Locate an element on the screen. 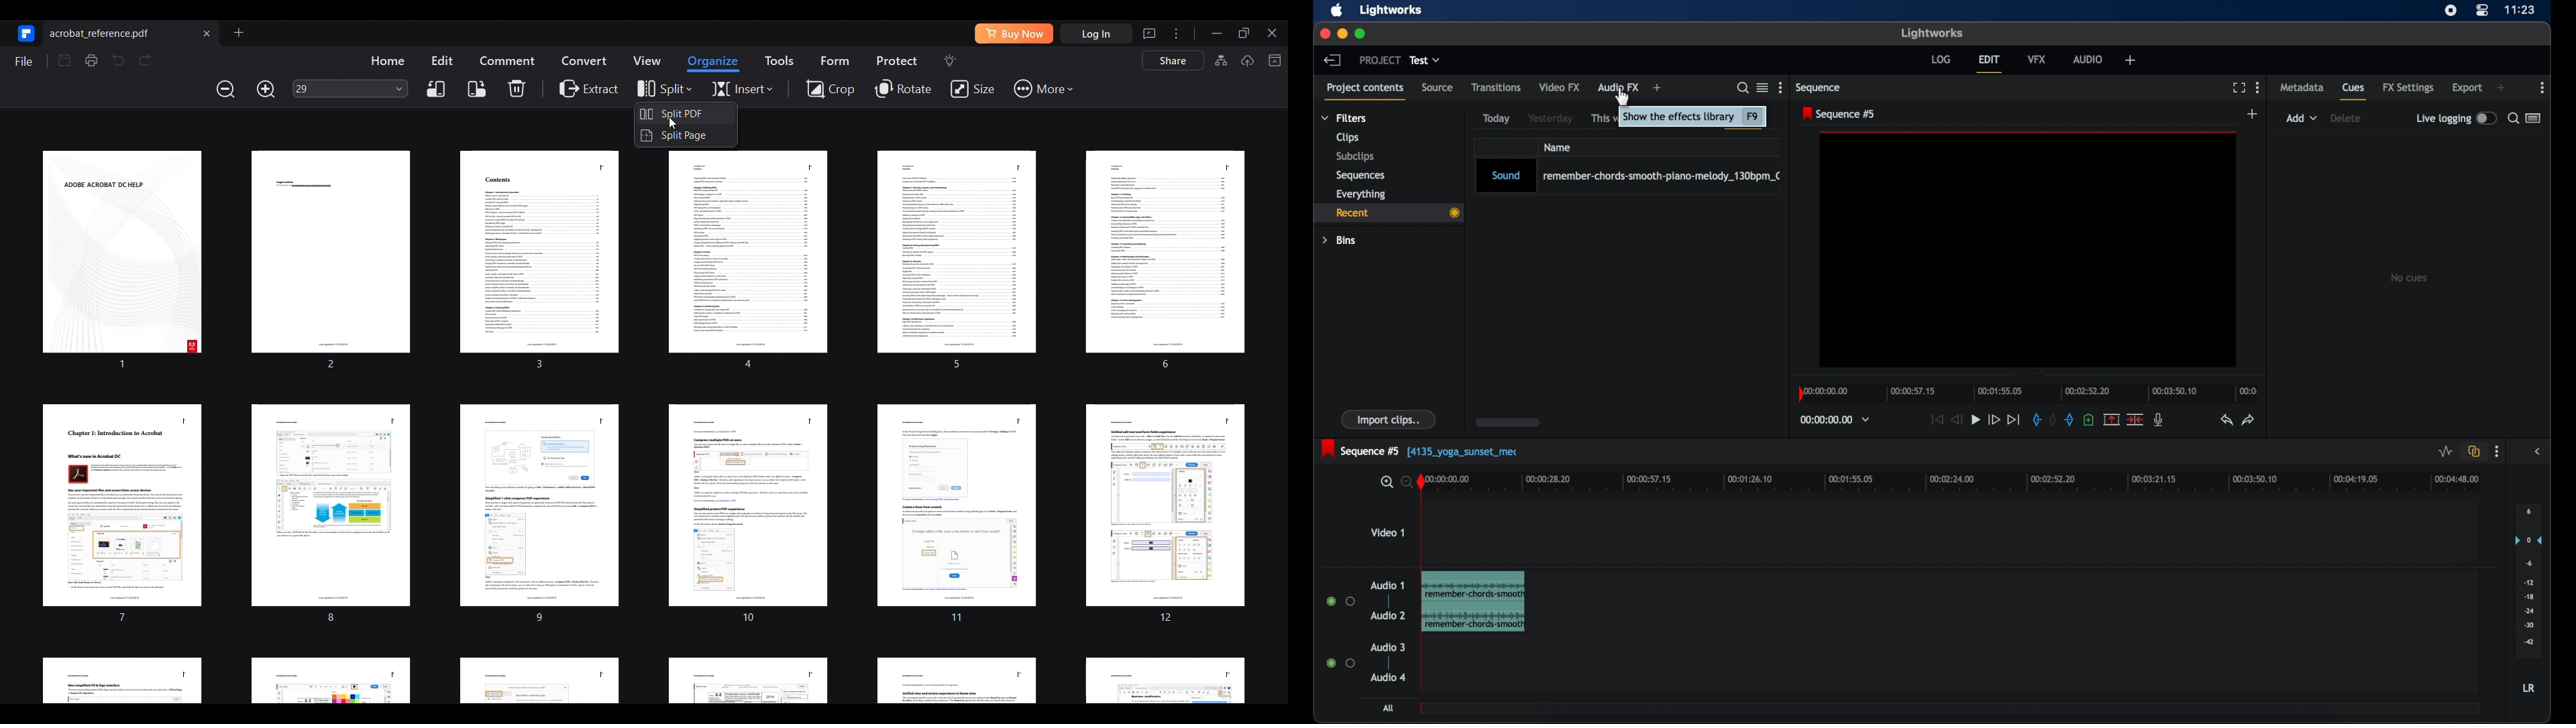  audio fx is located at coordinates (1618, 88).